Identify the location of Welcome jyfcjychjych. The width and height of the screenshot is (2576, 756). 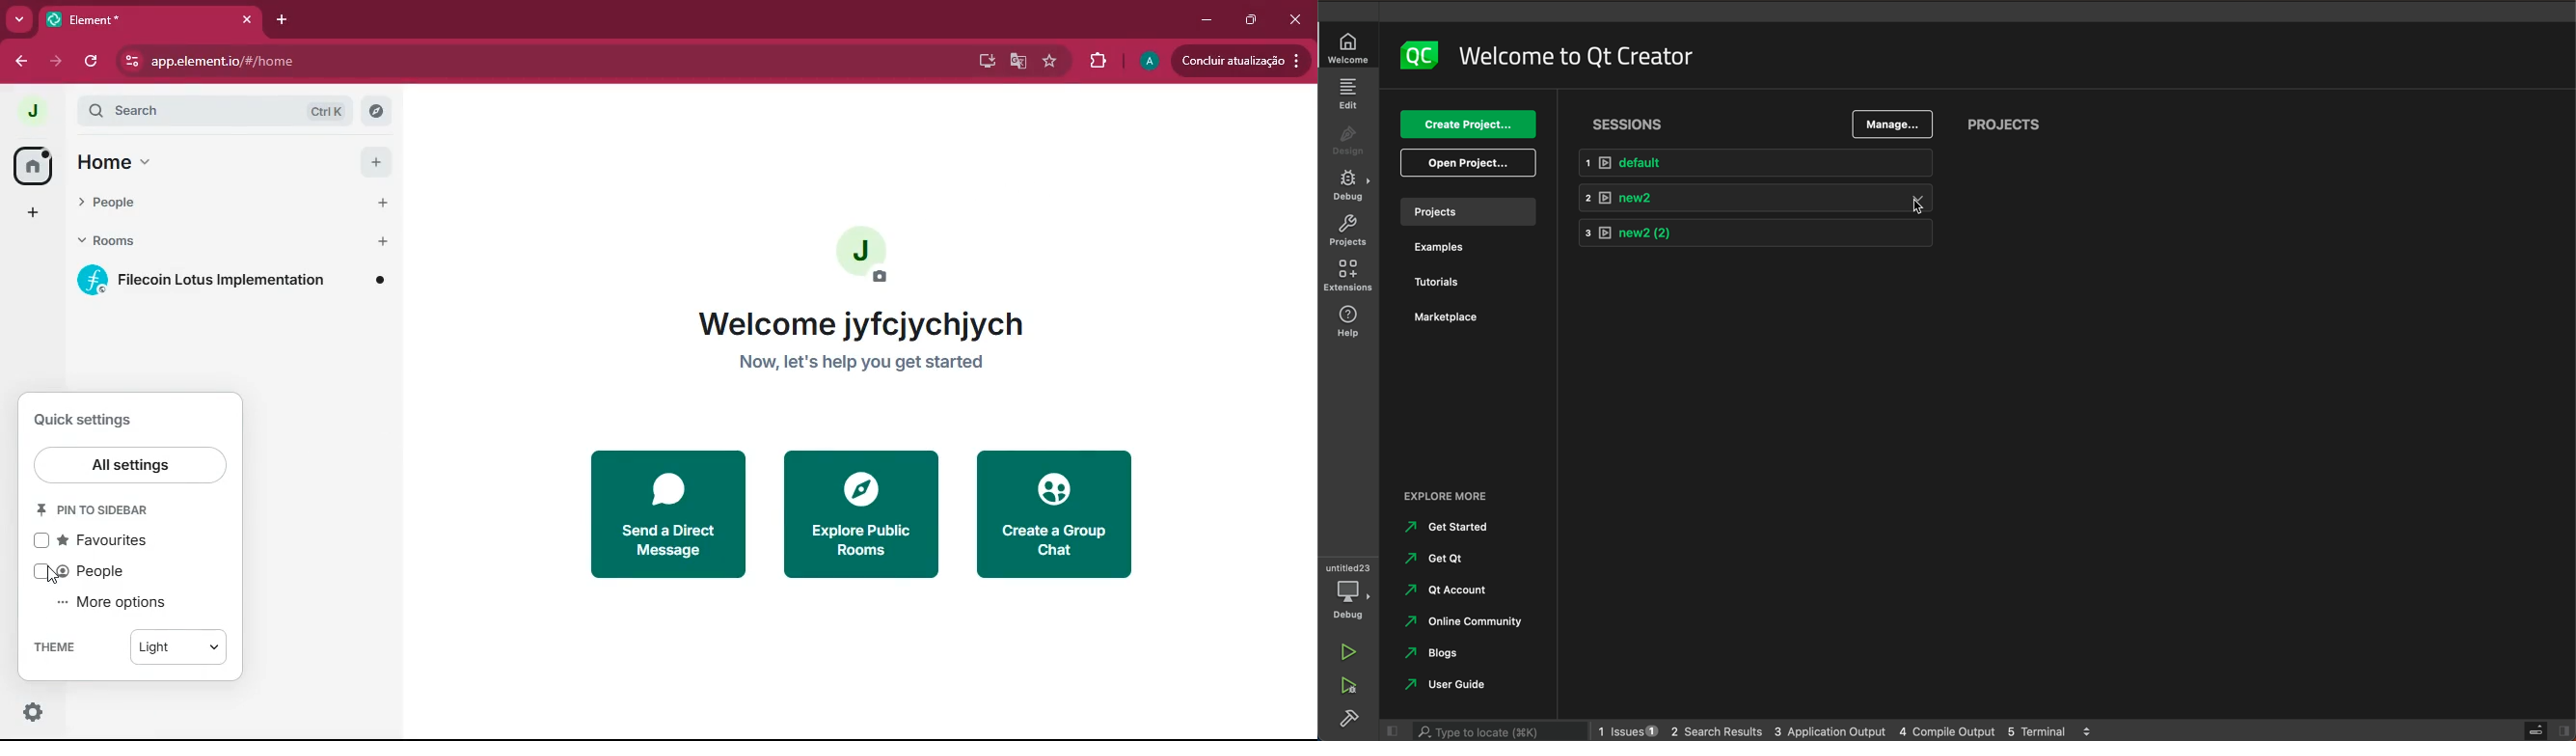
(863, 323).